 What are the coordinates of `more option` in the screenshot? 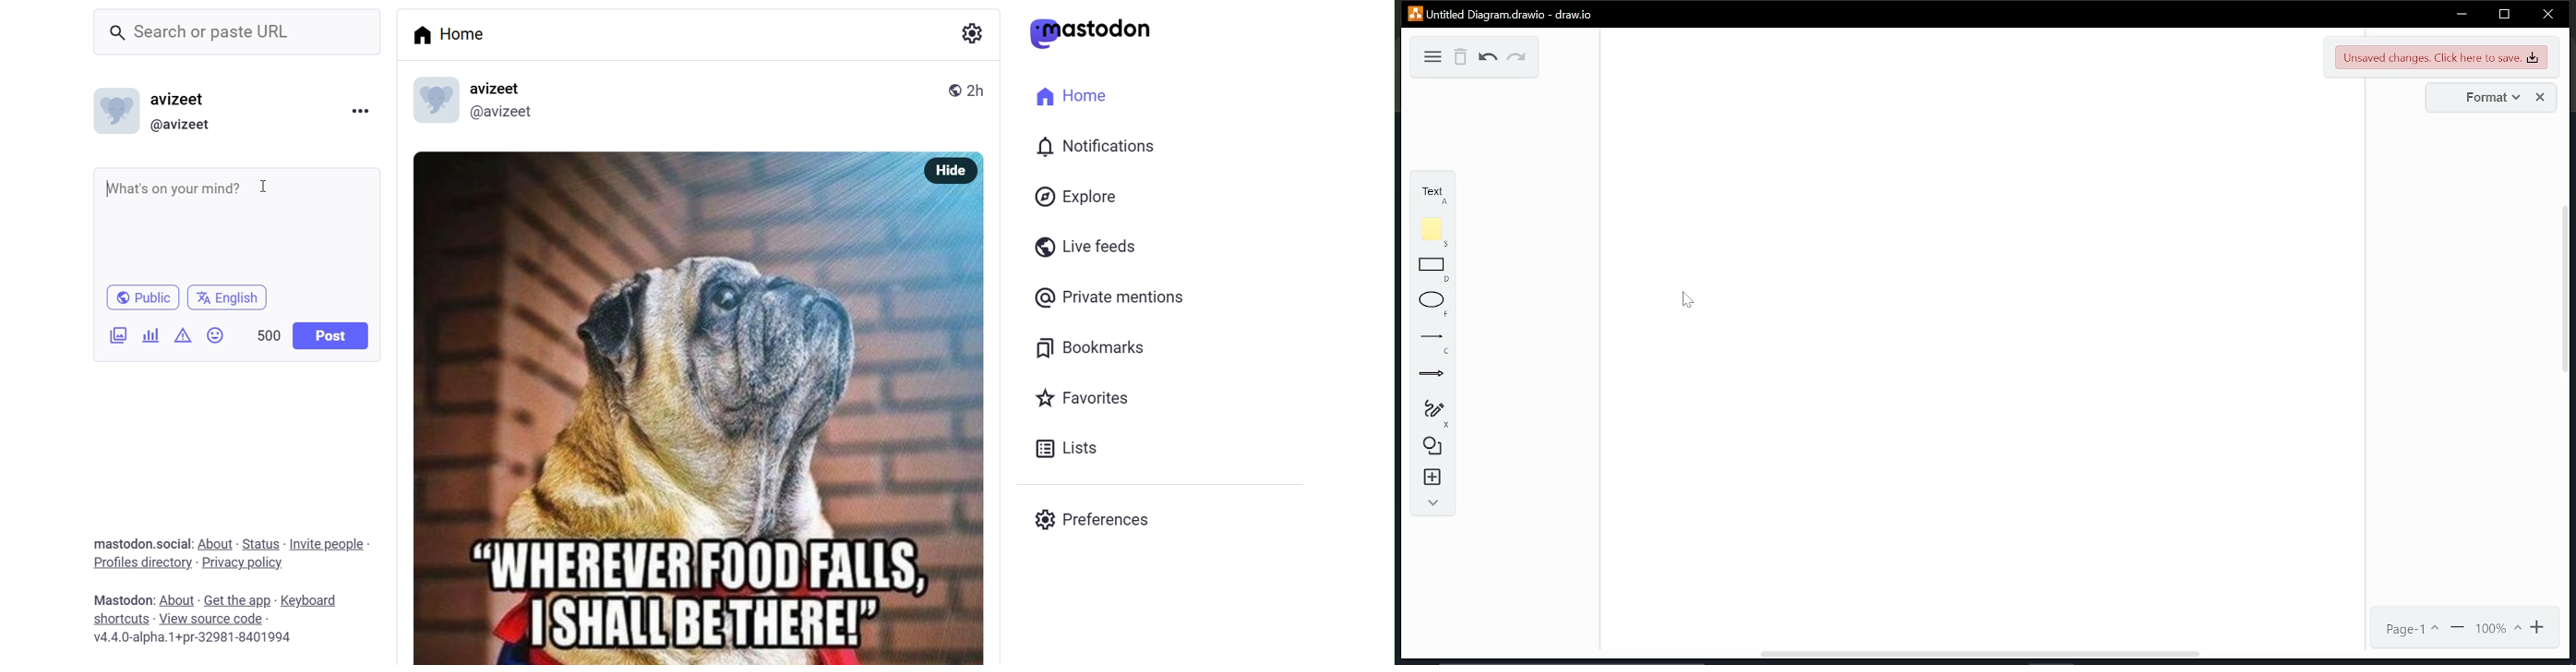 It's located at (366, 114).